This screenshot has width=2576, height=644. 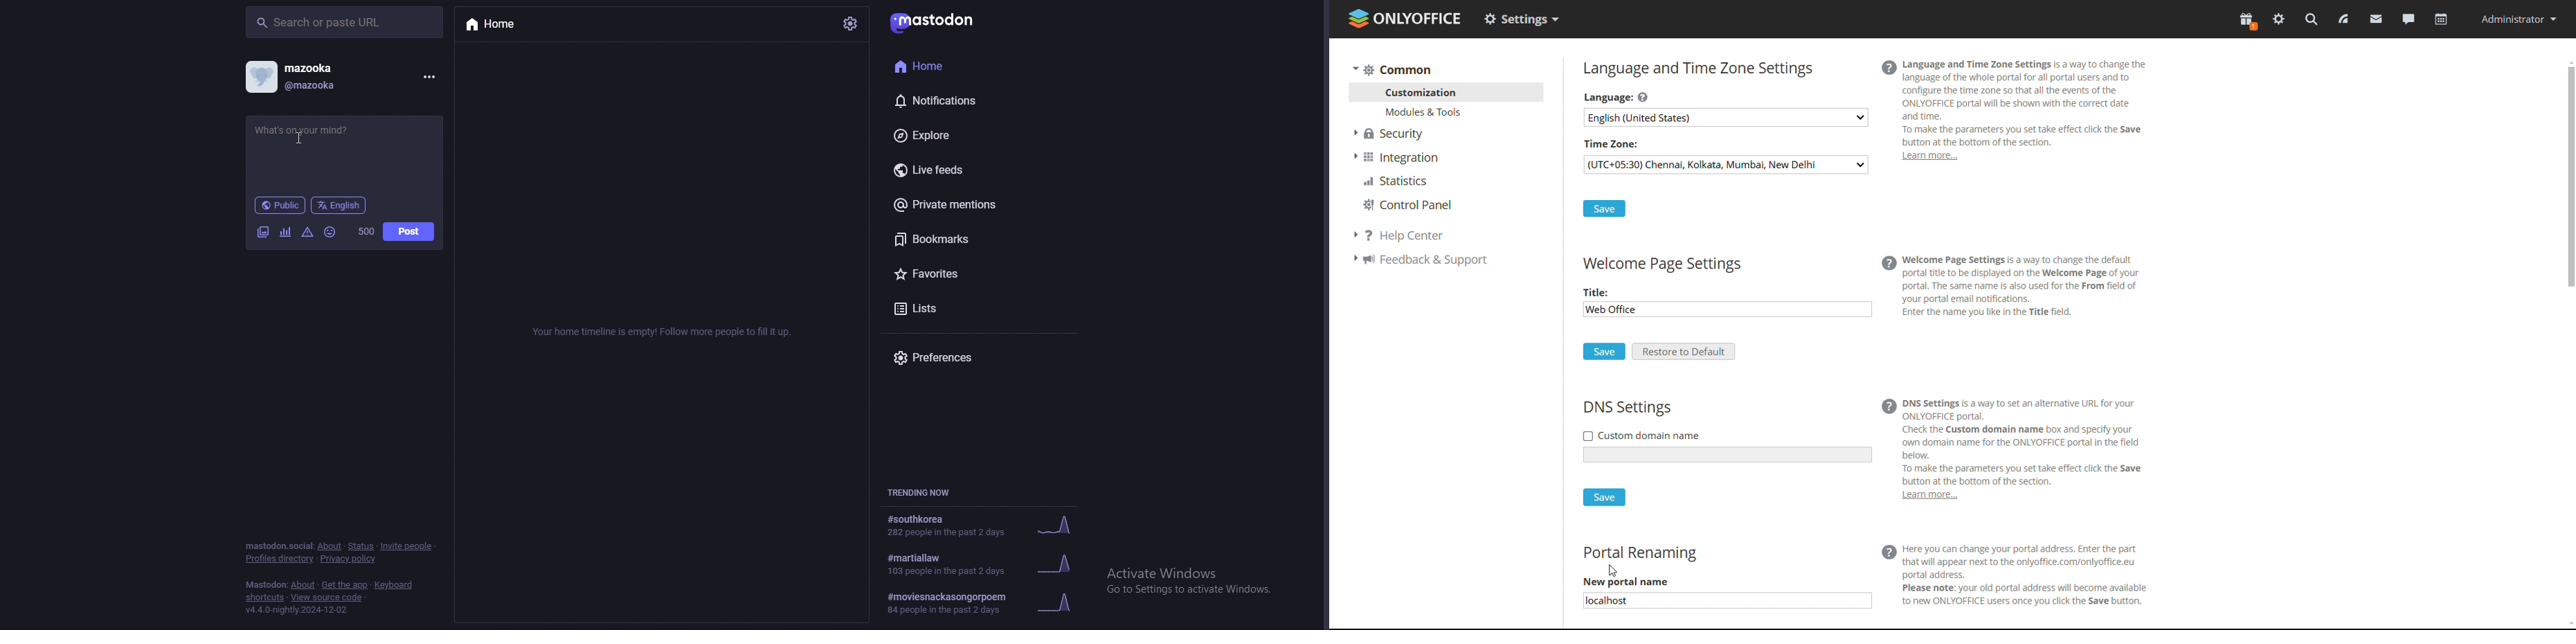 What do you see at coordinates (308, 233) in the screenshot?
I see `warning` at bounding box center [308, 233].